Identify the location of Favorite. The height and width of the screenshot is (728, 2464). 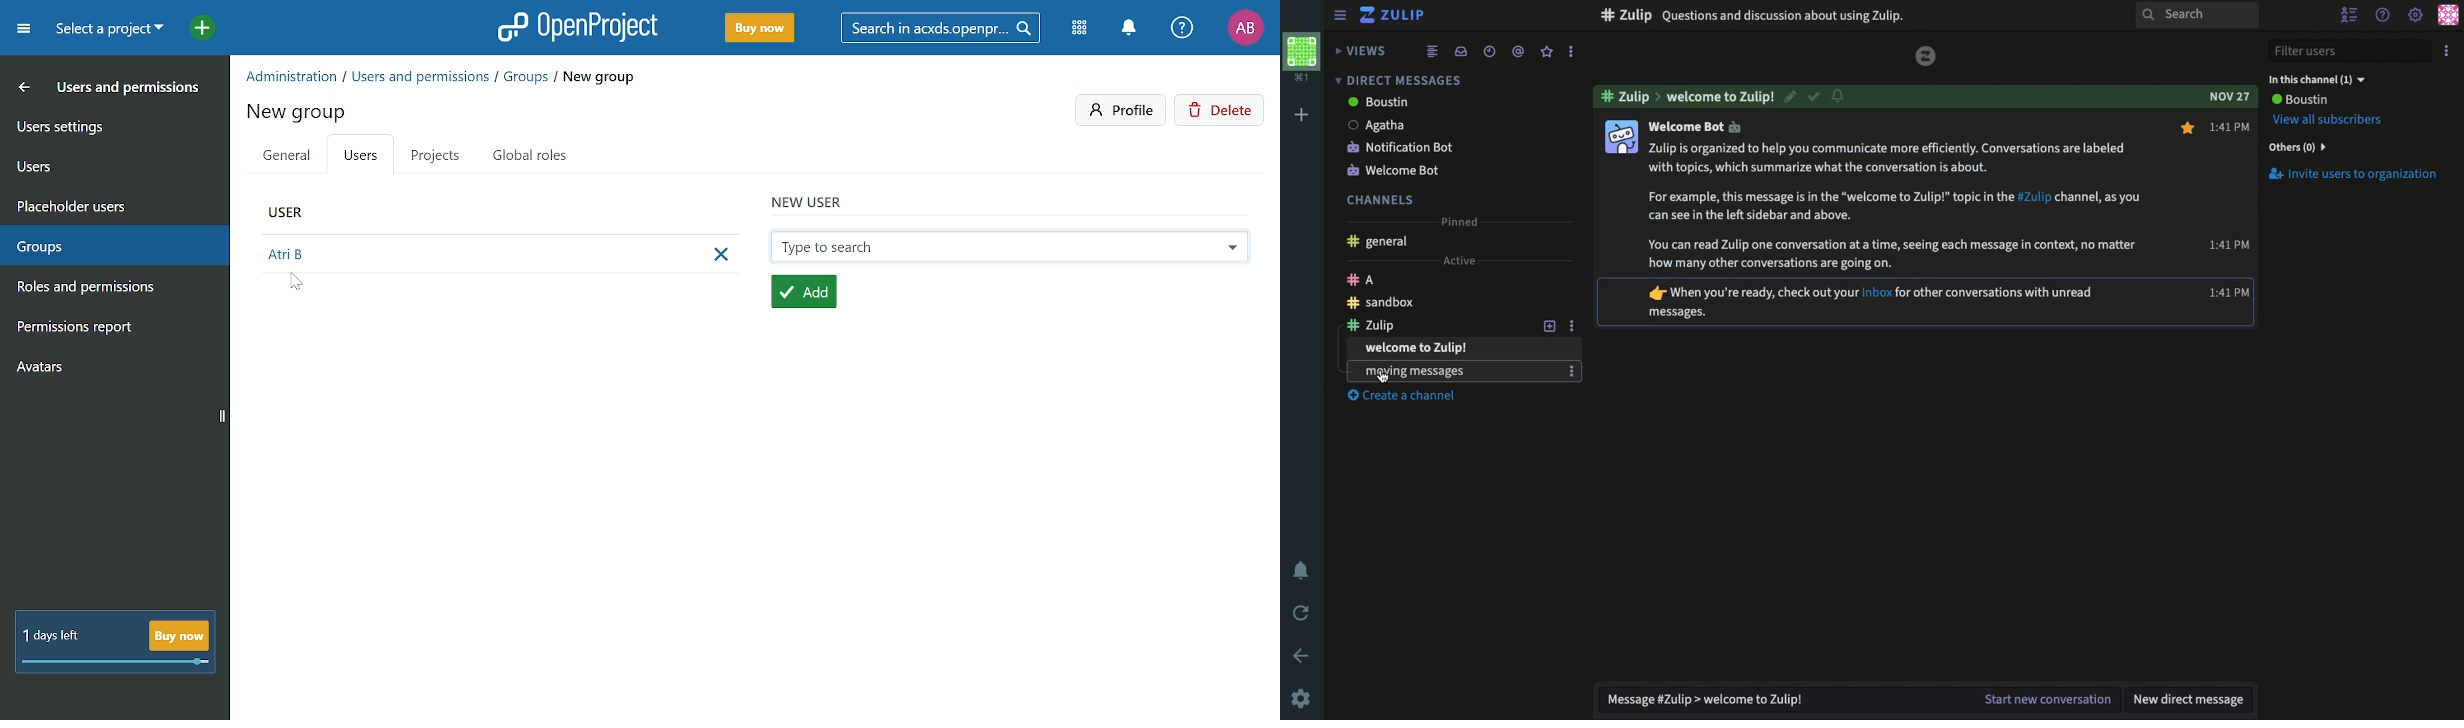
(1548, 51).